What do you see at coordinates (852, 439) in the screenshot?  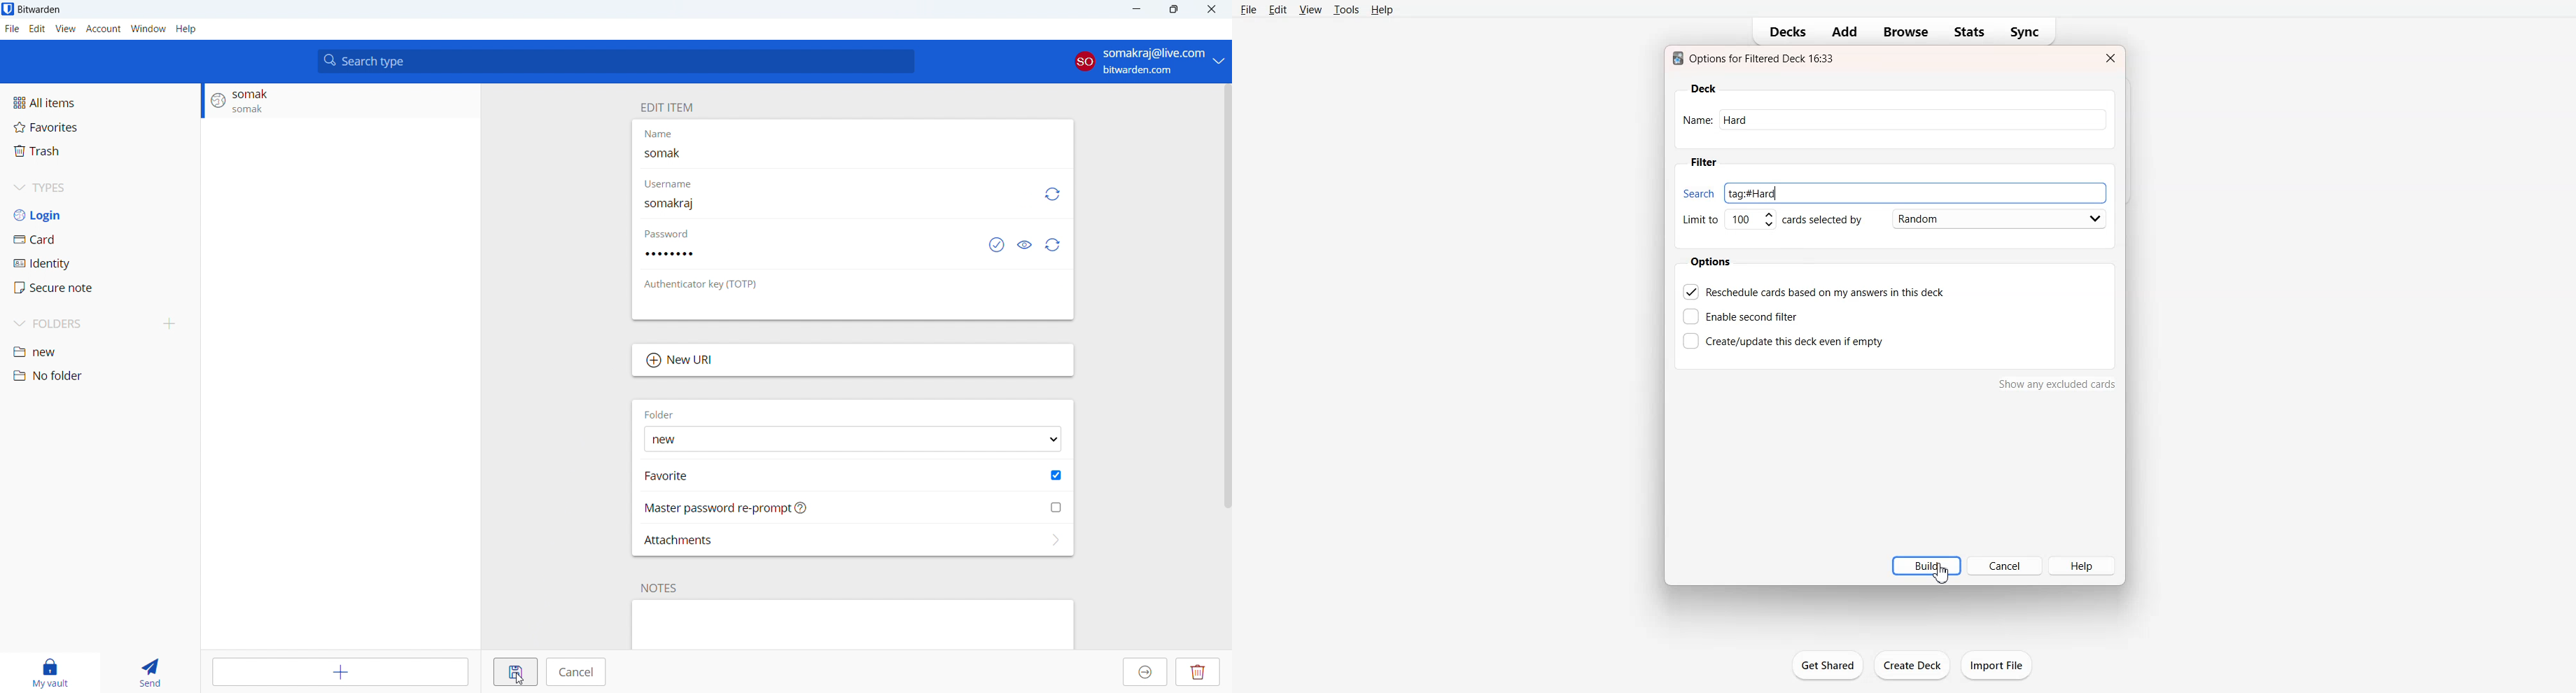 I see `select folder` at bounding box center [852, 439].